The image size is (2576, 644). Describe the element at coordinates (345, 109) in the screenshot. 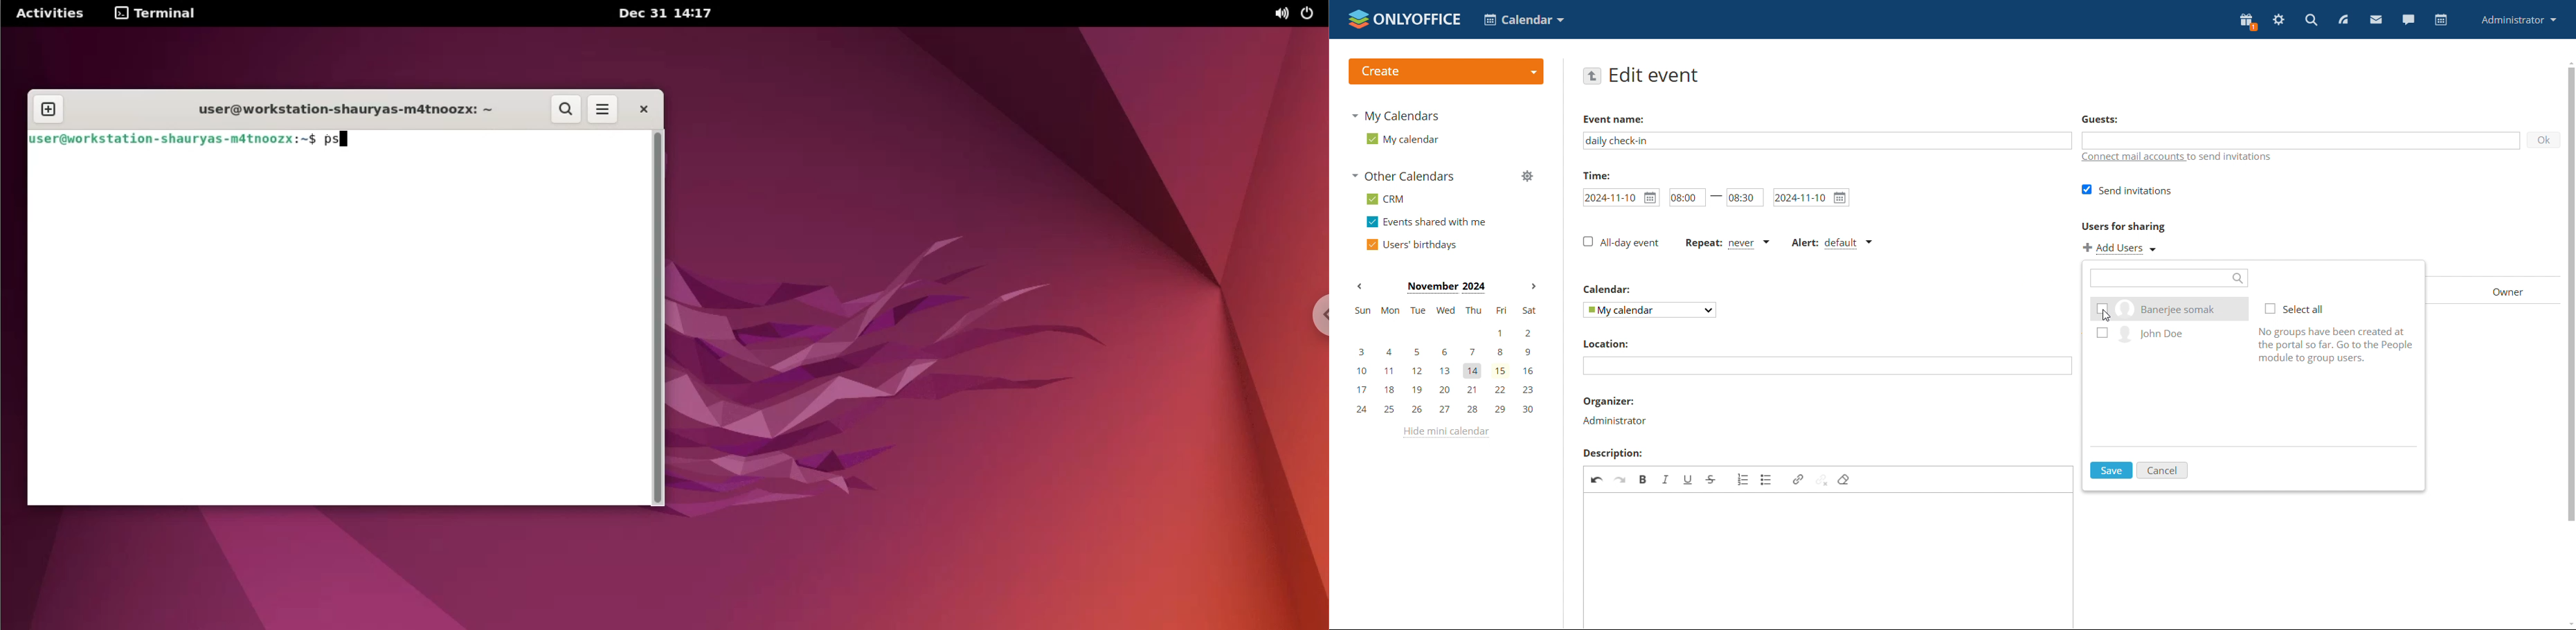

I see `user@workstation-shauryas-m4tnoozx: ~` at that location.